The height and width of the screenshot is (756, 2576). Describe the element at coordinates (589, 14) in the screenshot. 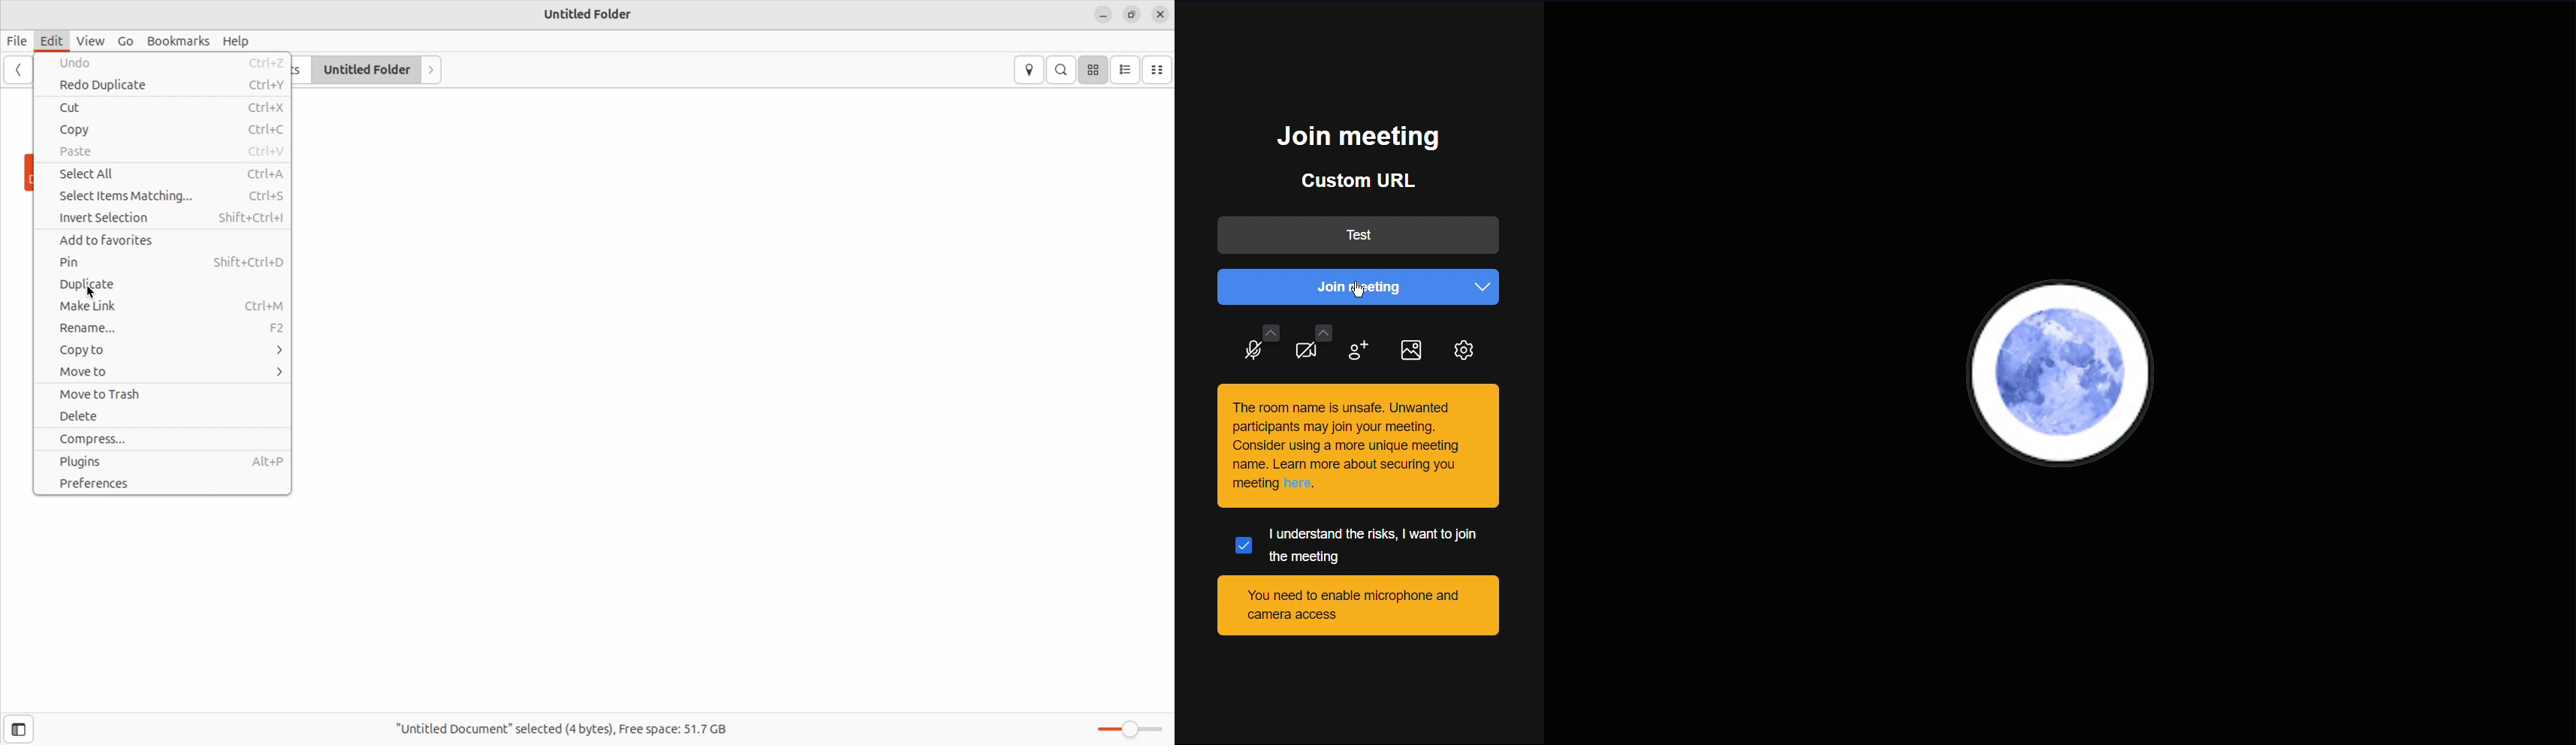

I see `Untitled Folder` at that location.